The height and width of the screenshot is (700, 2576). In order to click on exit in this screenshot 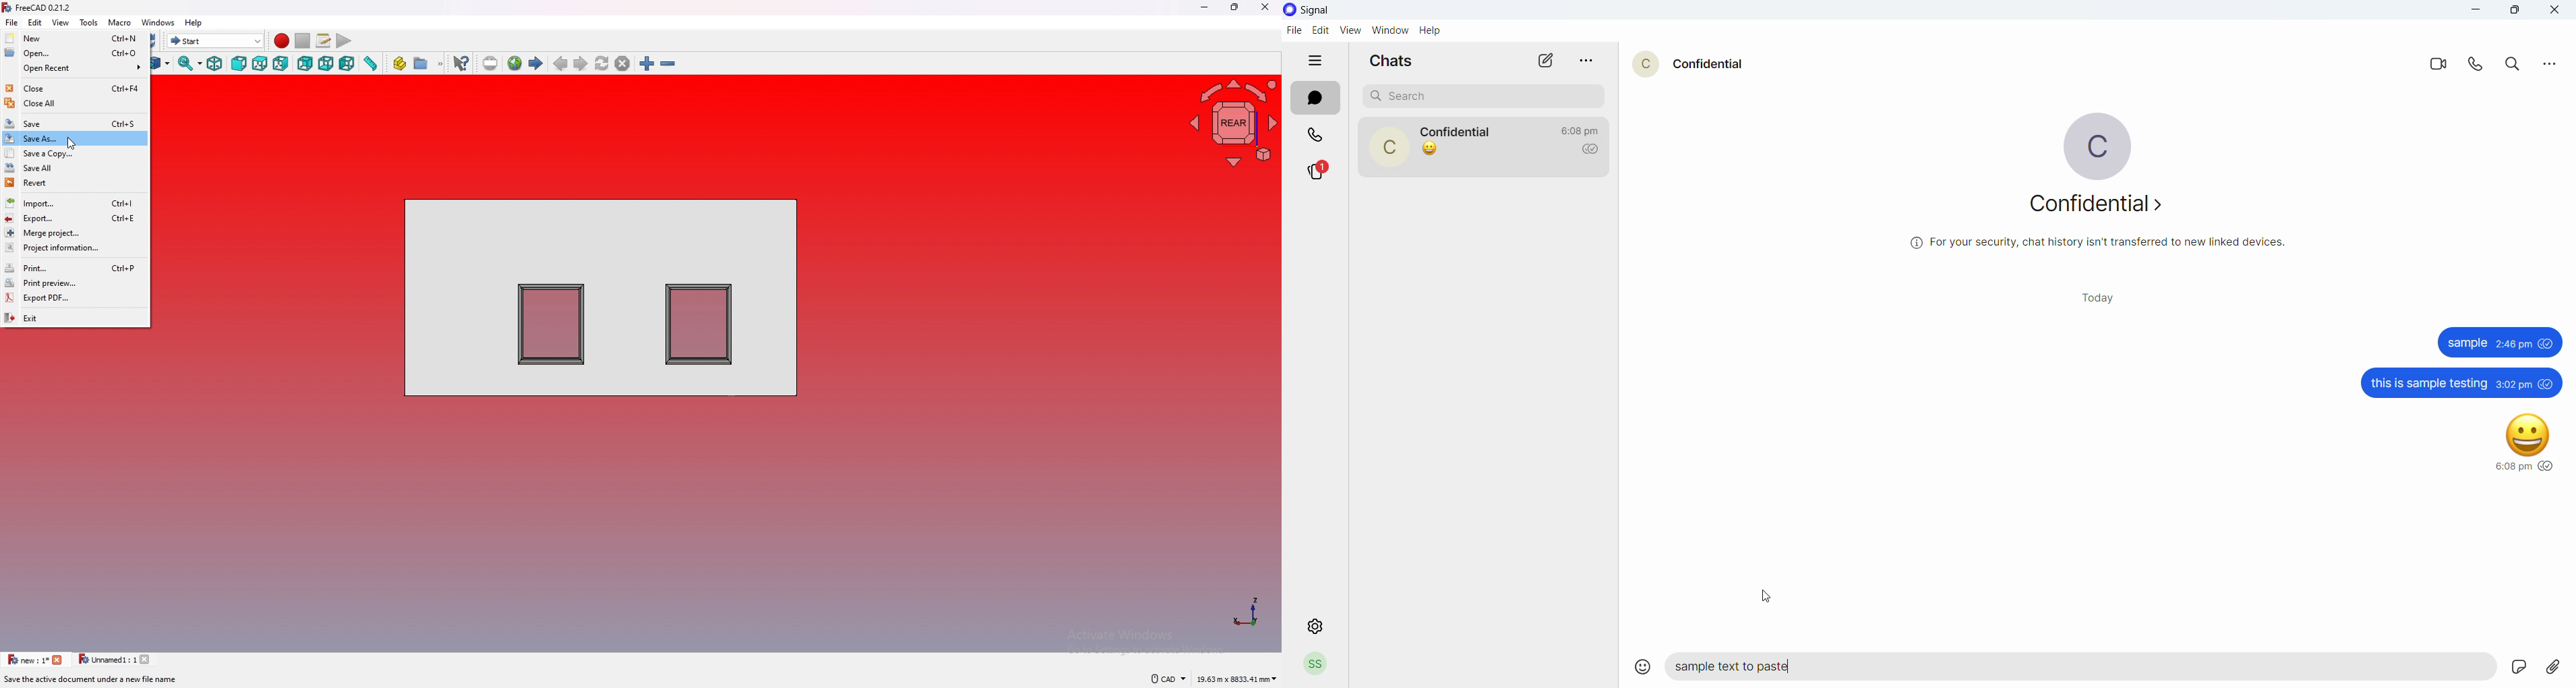, I will do `click(75, 317)`.